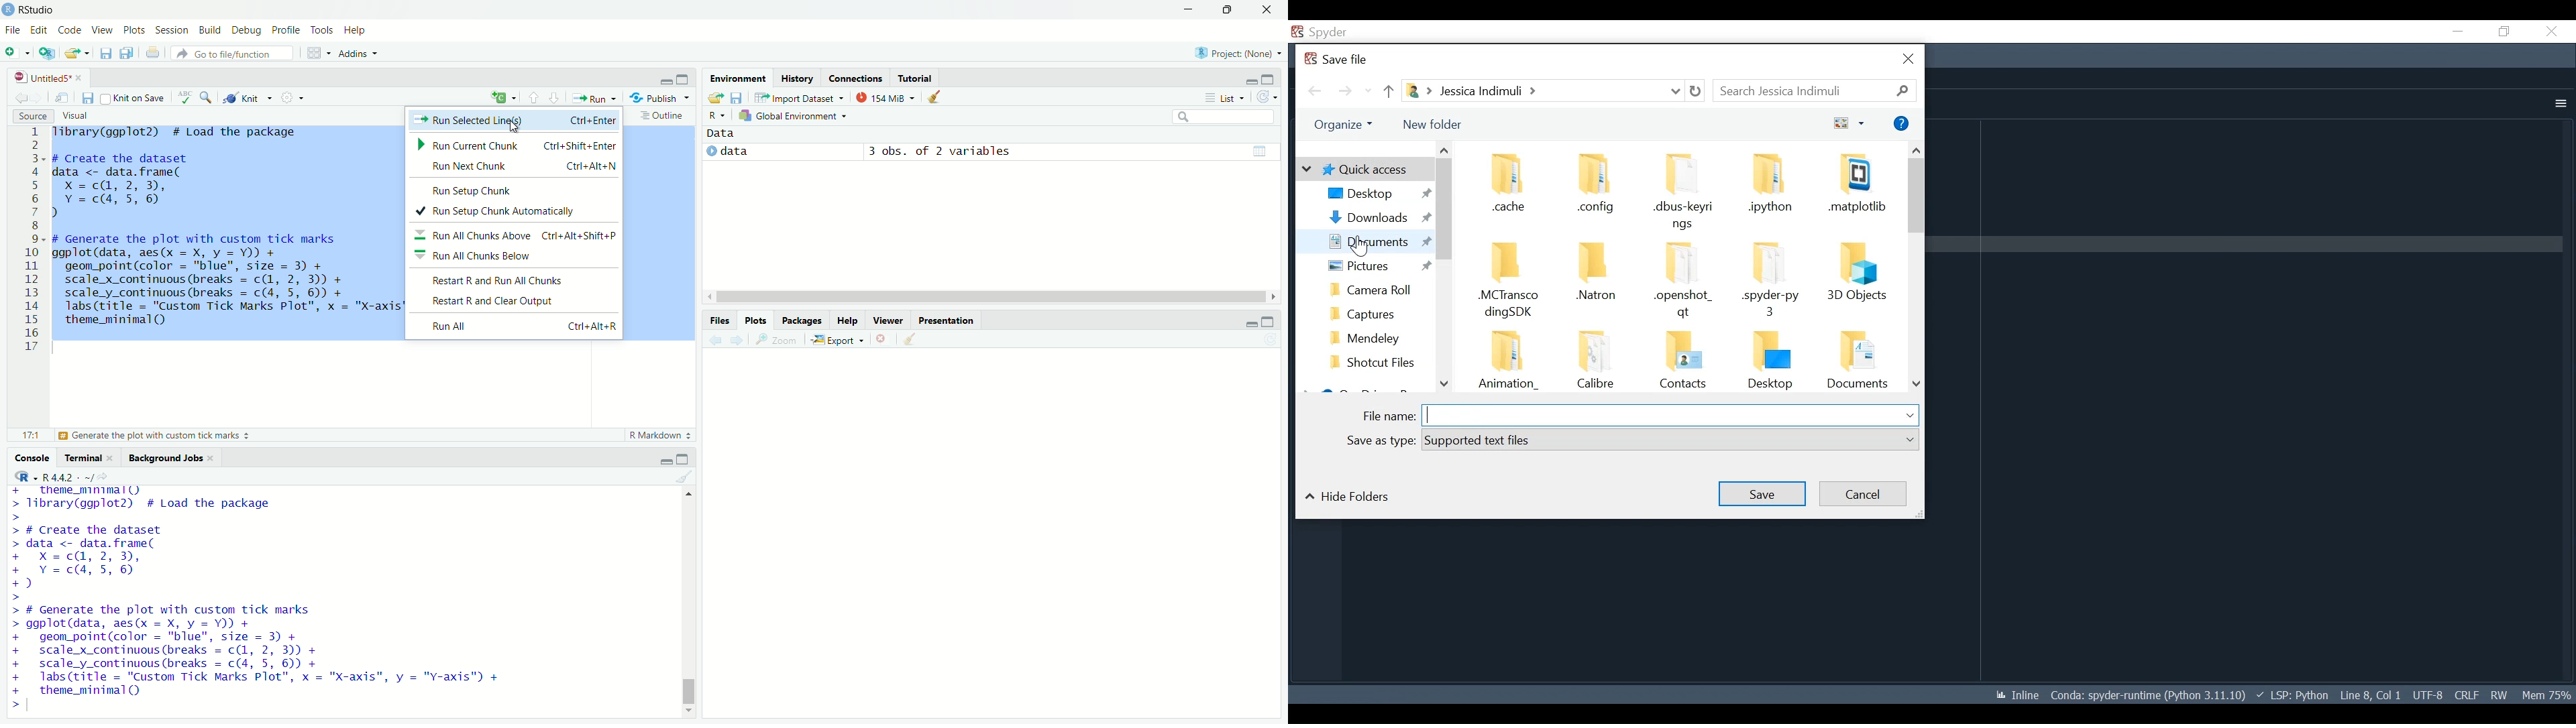 This screenshot has width=2576, height=728. Describe the element at coordinates (2015, 695) in the screenshot. I see `Toggle between inline and interactive Matplotlib plotting` at that location.